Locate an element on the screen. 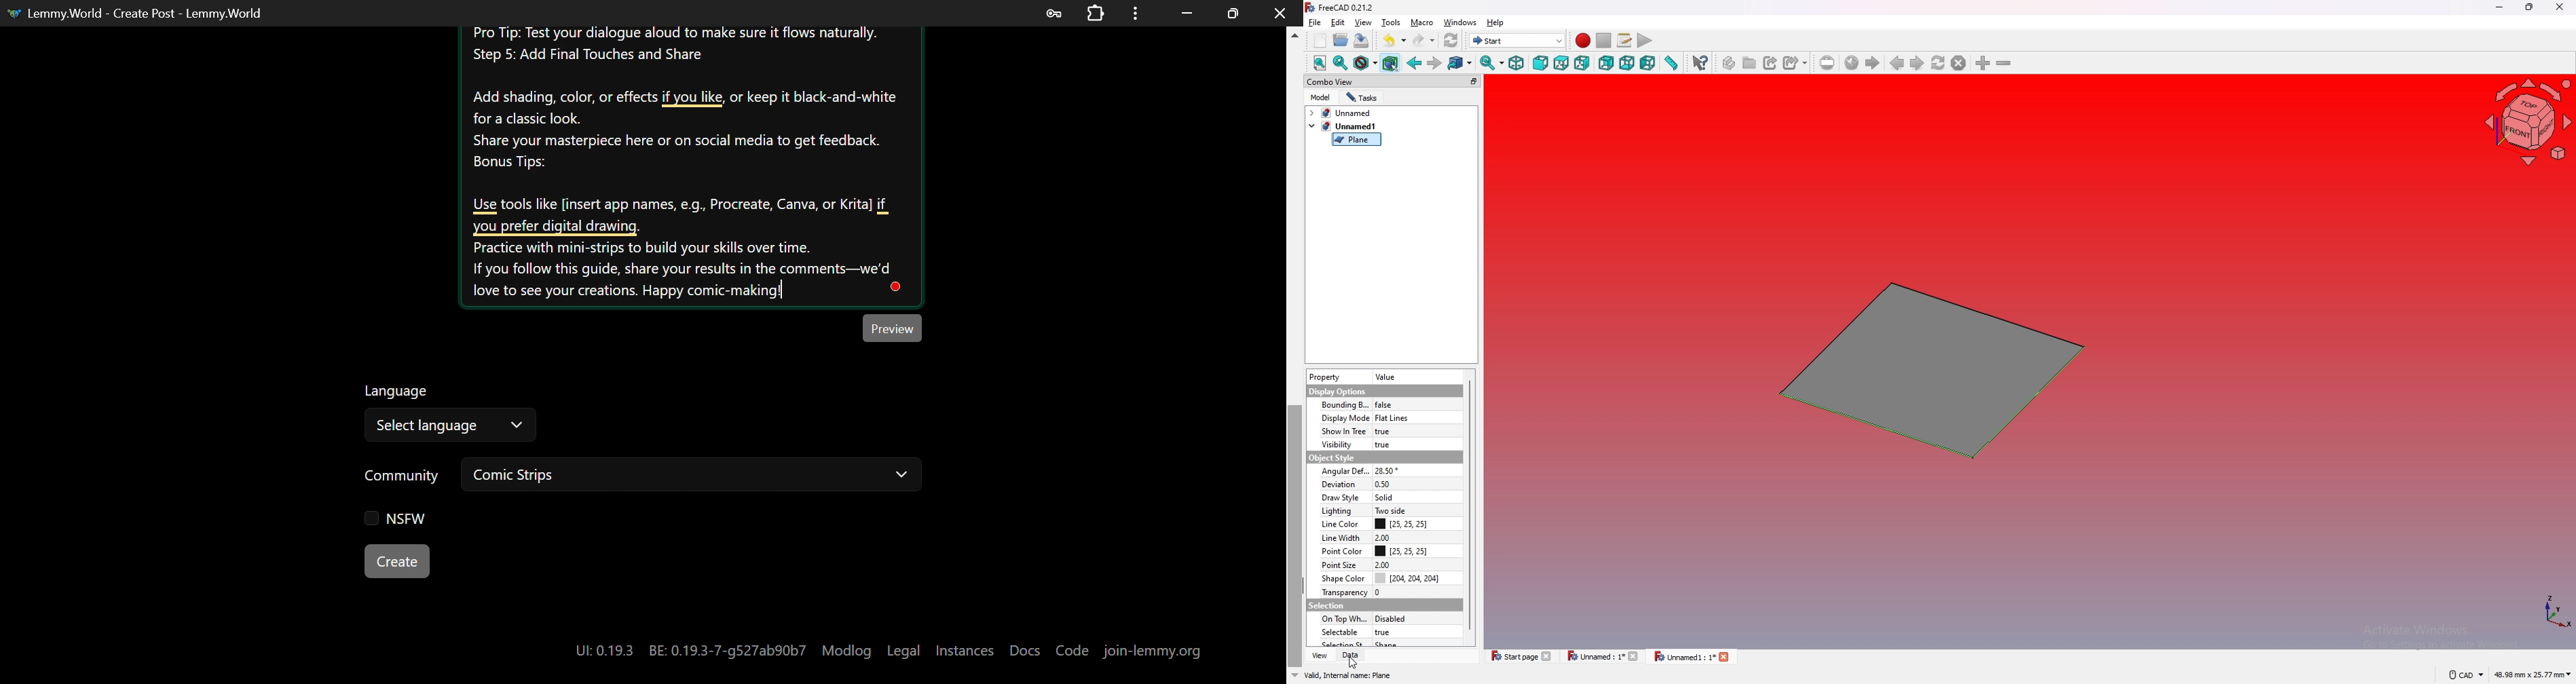 The height and width of the screenshot is (700, 2576). new is located at coordinates (1321, 40).